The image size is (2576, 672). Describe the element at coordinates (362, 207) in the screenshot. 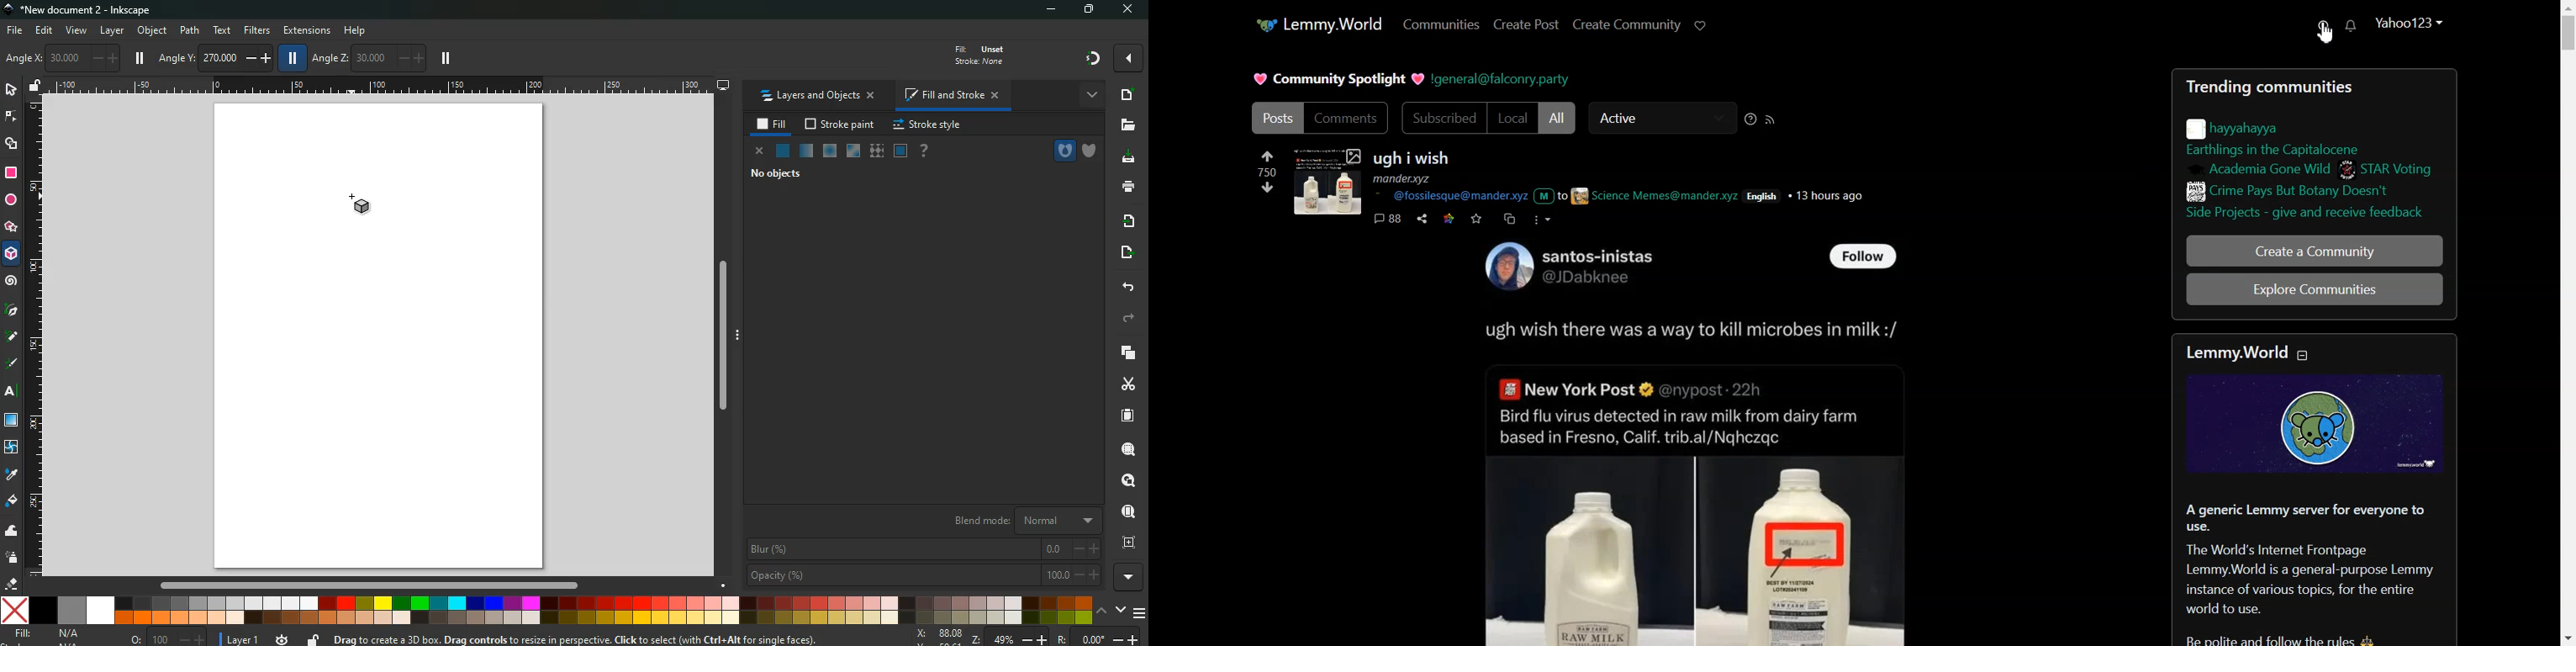

I see `3d tool` at that location.